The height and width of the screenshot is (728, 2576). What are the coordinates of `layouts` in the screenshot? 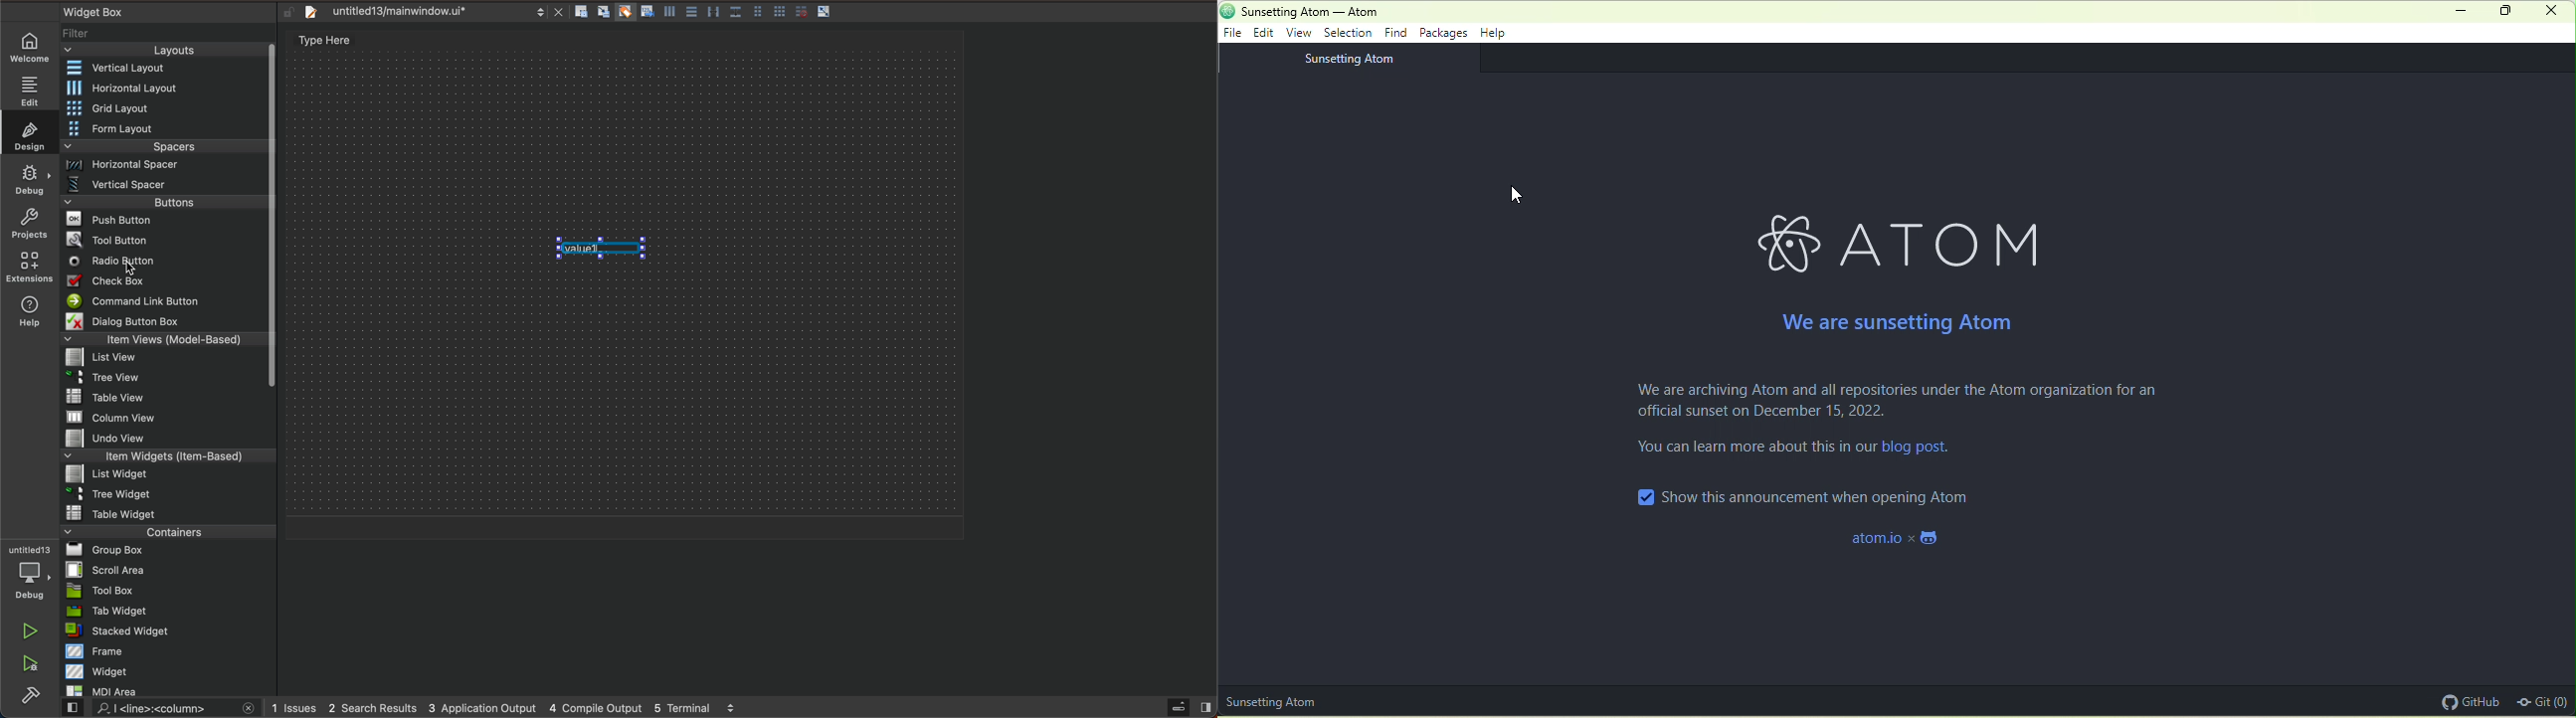 It's located at (165, 53).